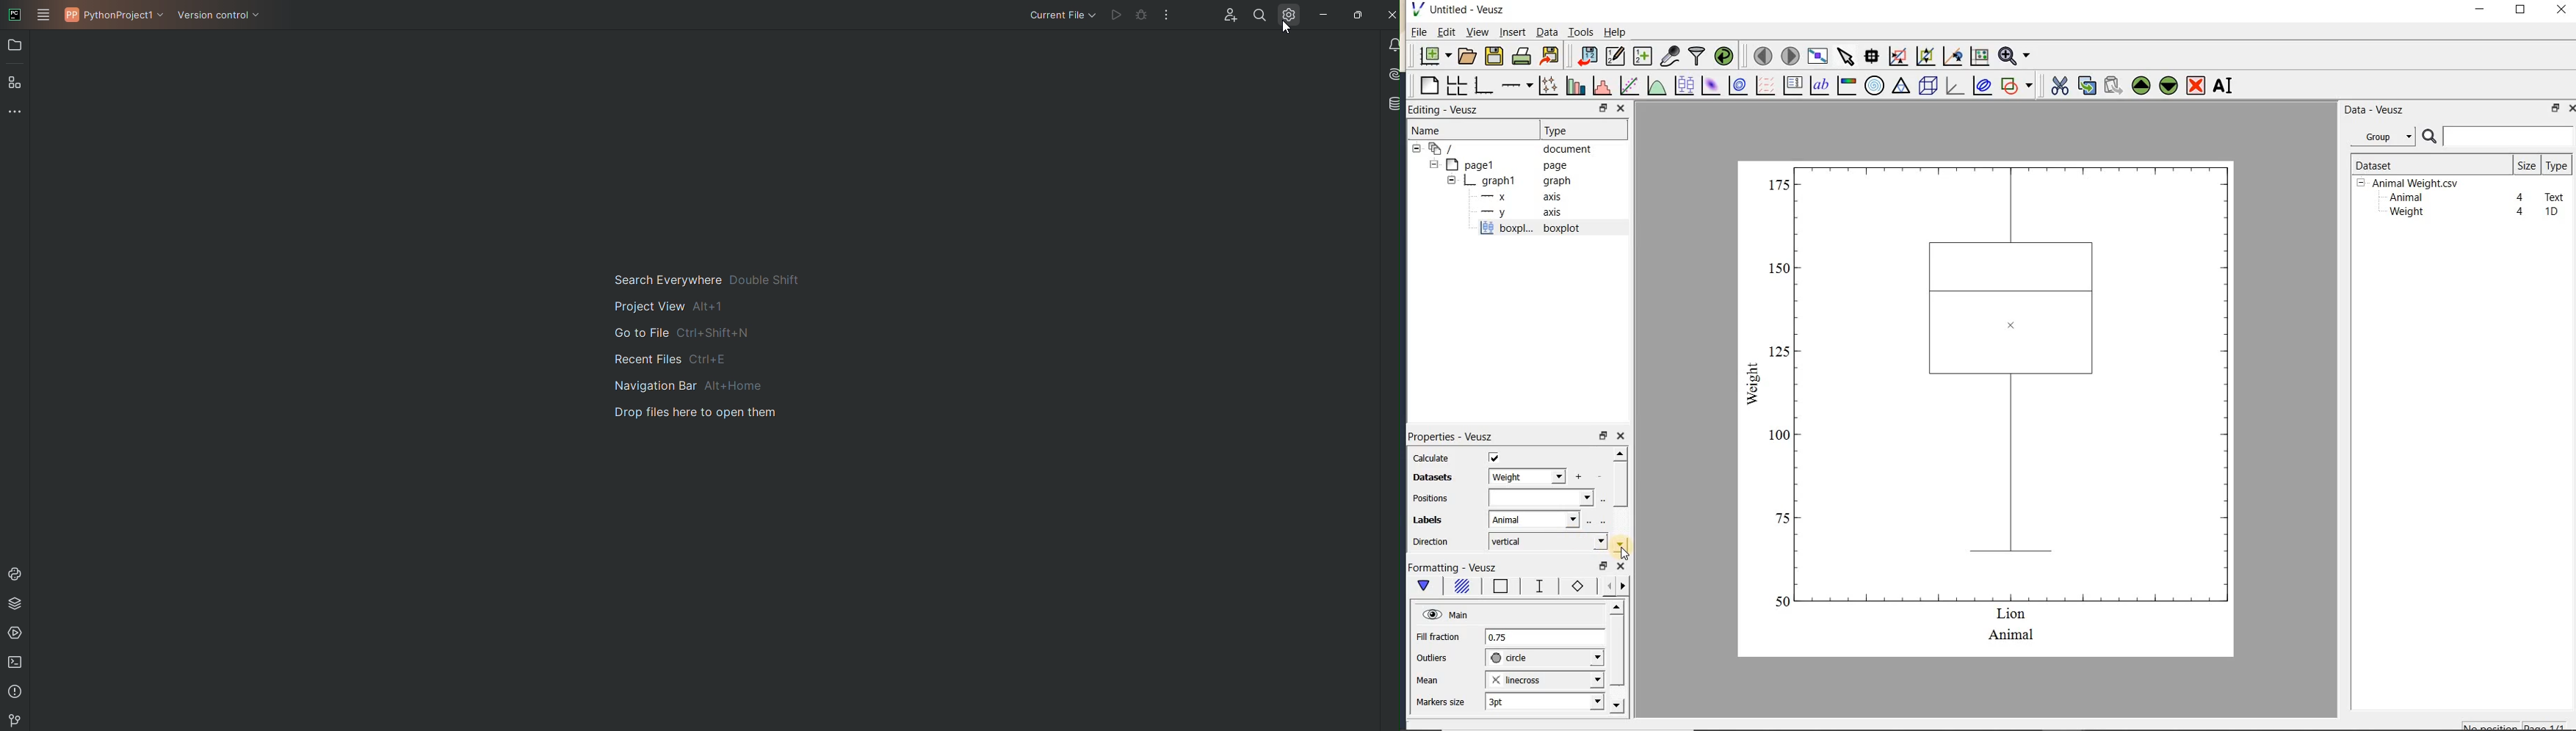 The height and width of the screenshot is (756, 2576). I want to click on RESTORE, so click(1601, 106).